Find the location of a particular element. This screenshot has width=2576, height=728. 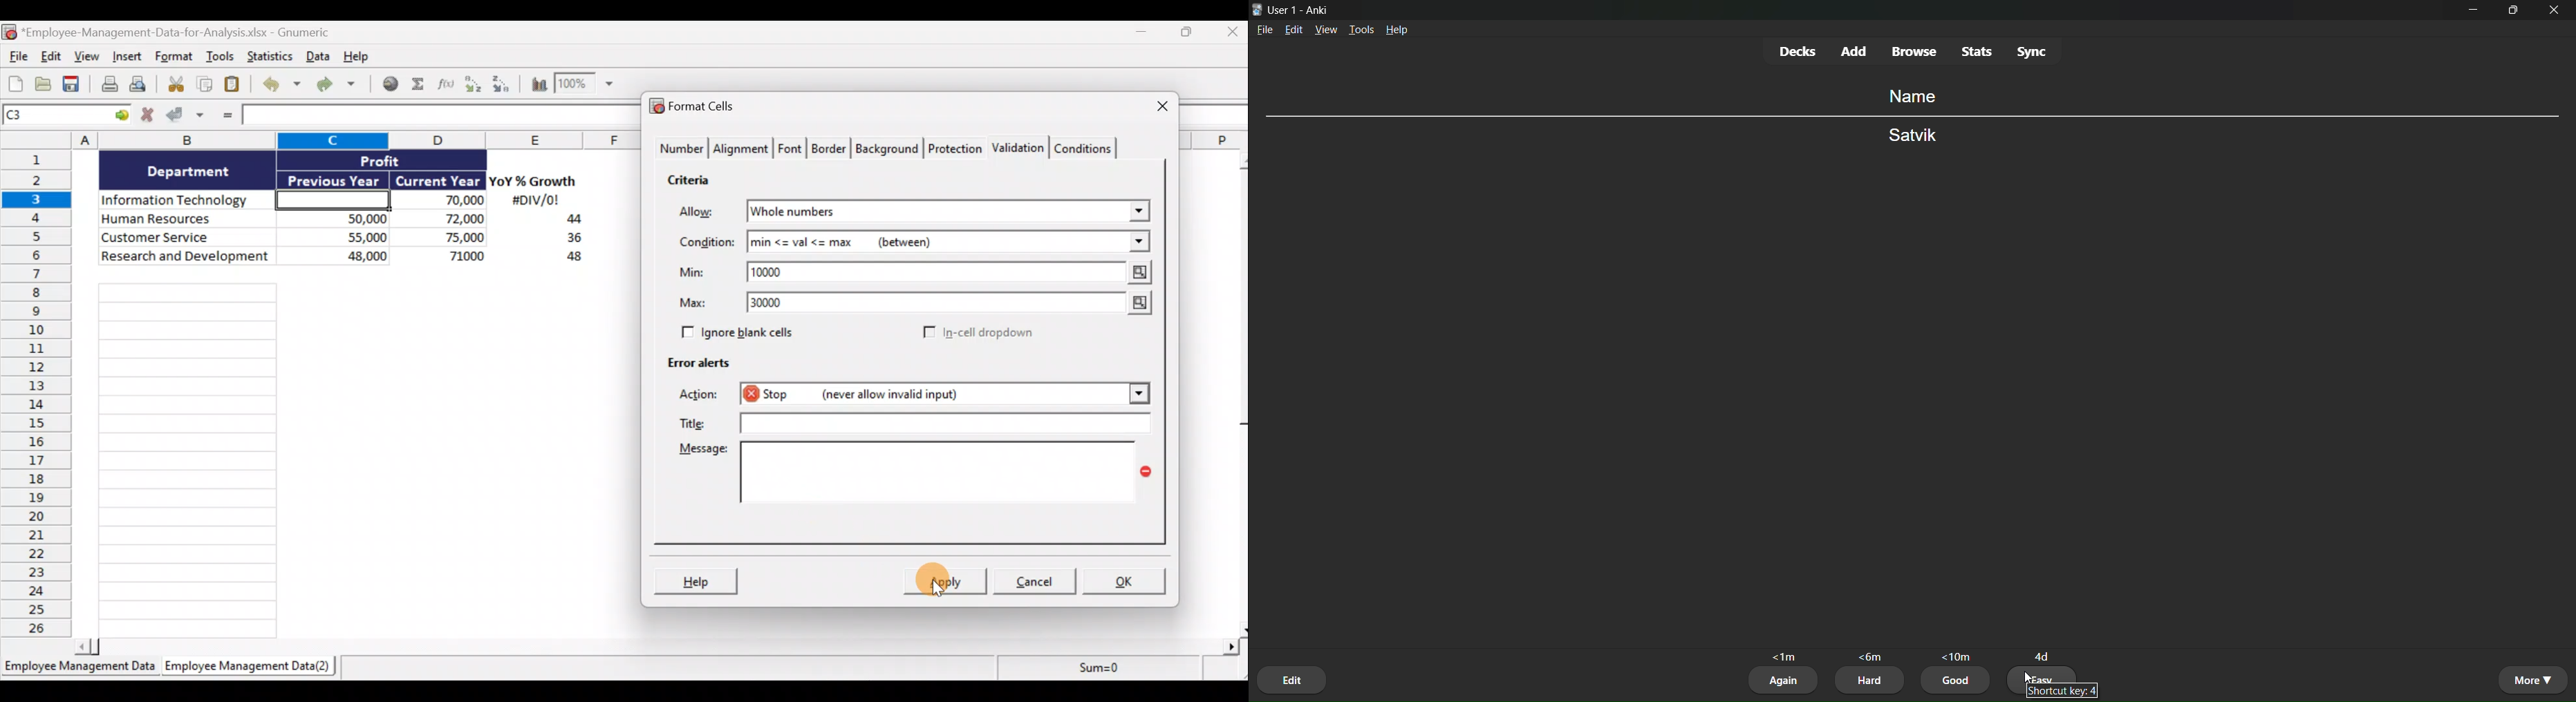

view is located at coordinates (1326, 30).